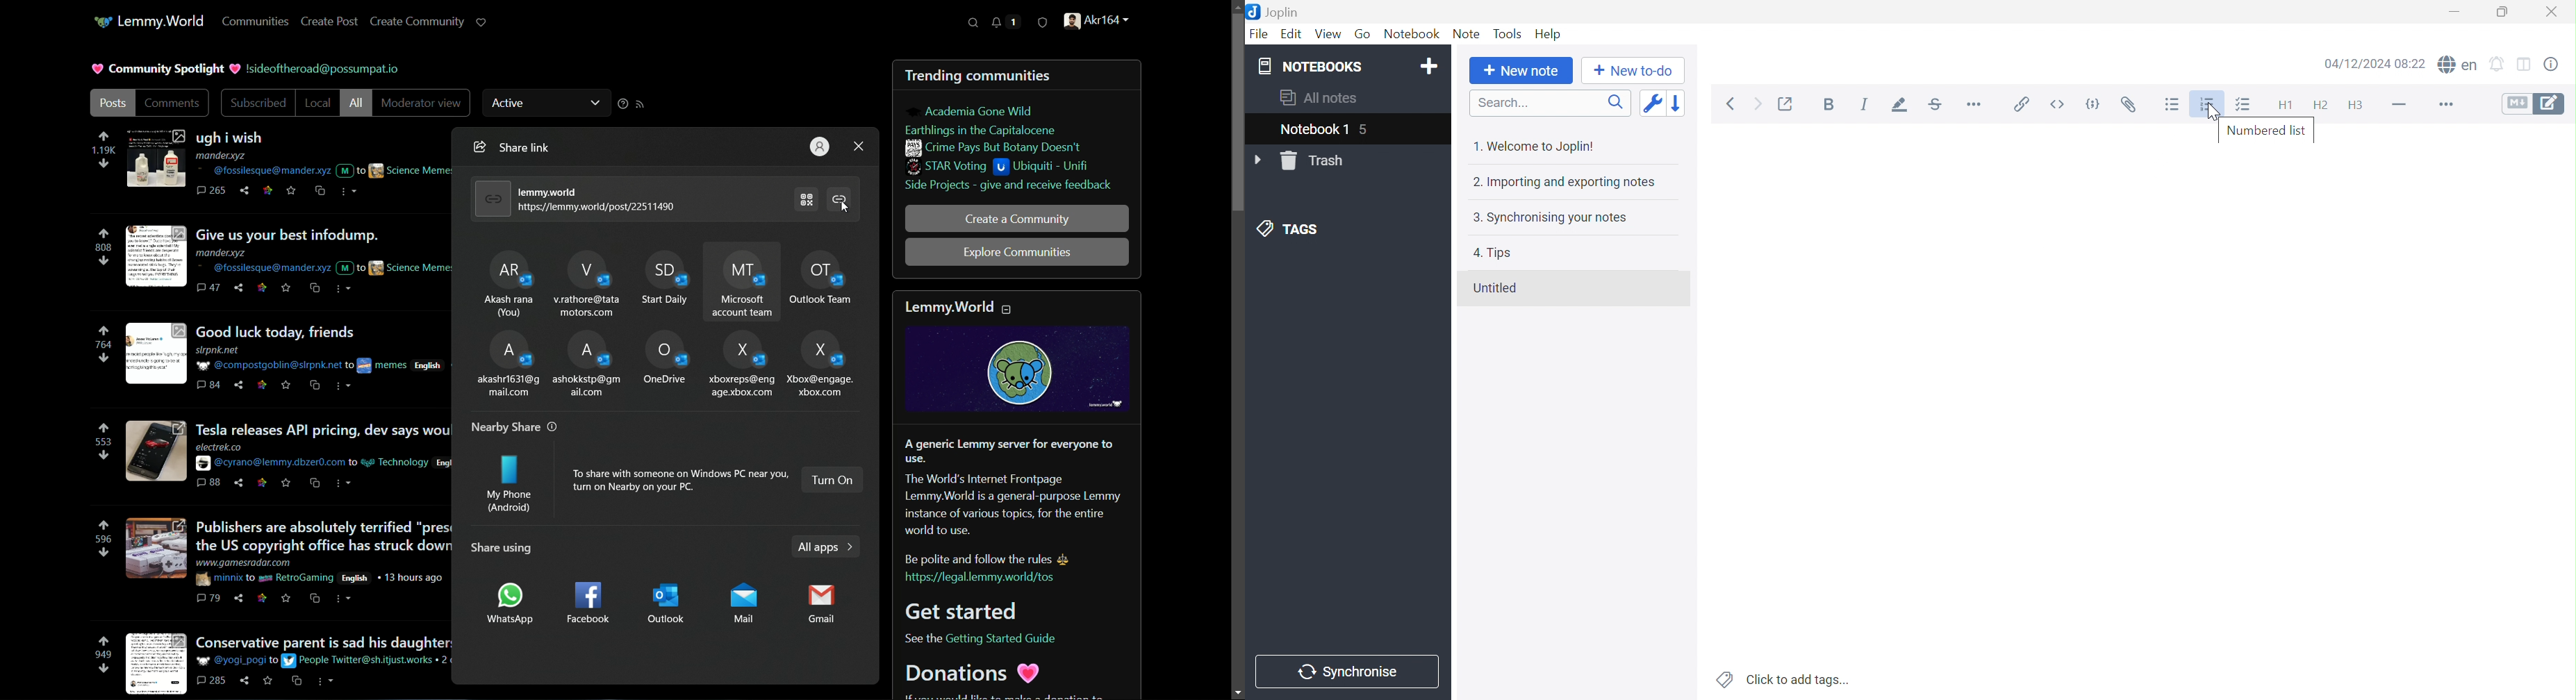 The width and height of the screenshot is (2576, 700). What do you see at coordinates (1549, 103) in the screenshot?
I see `Search` at bounding box center [1549, 103].